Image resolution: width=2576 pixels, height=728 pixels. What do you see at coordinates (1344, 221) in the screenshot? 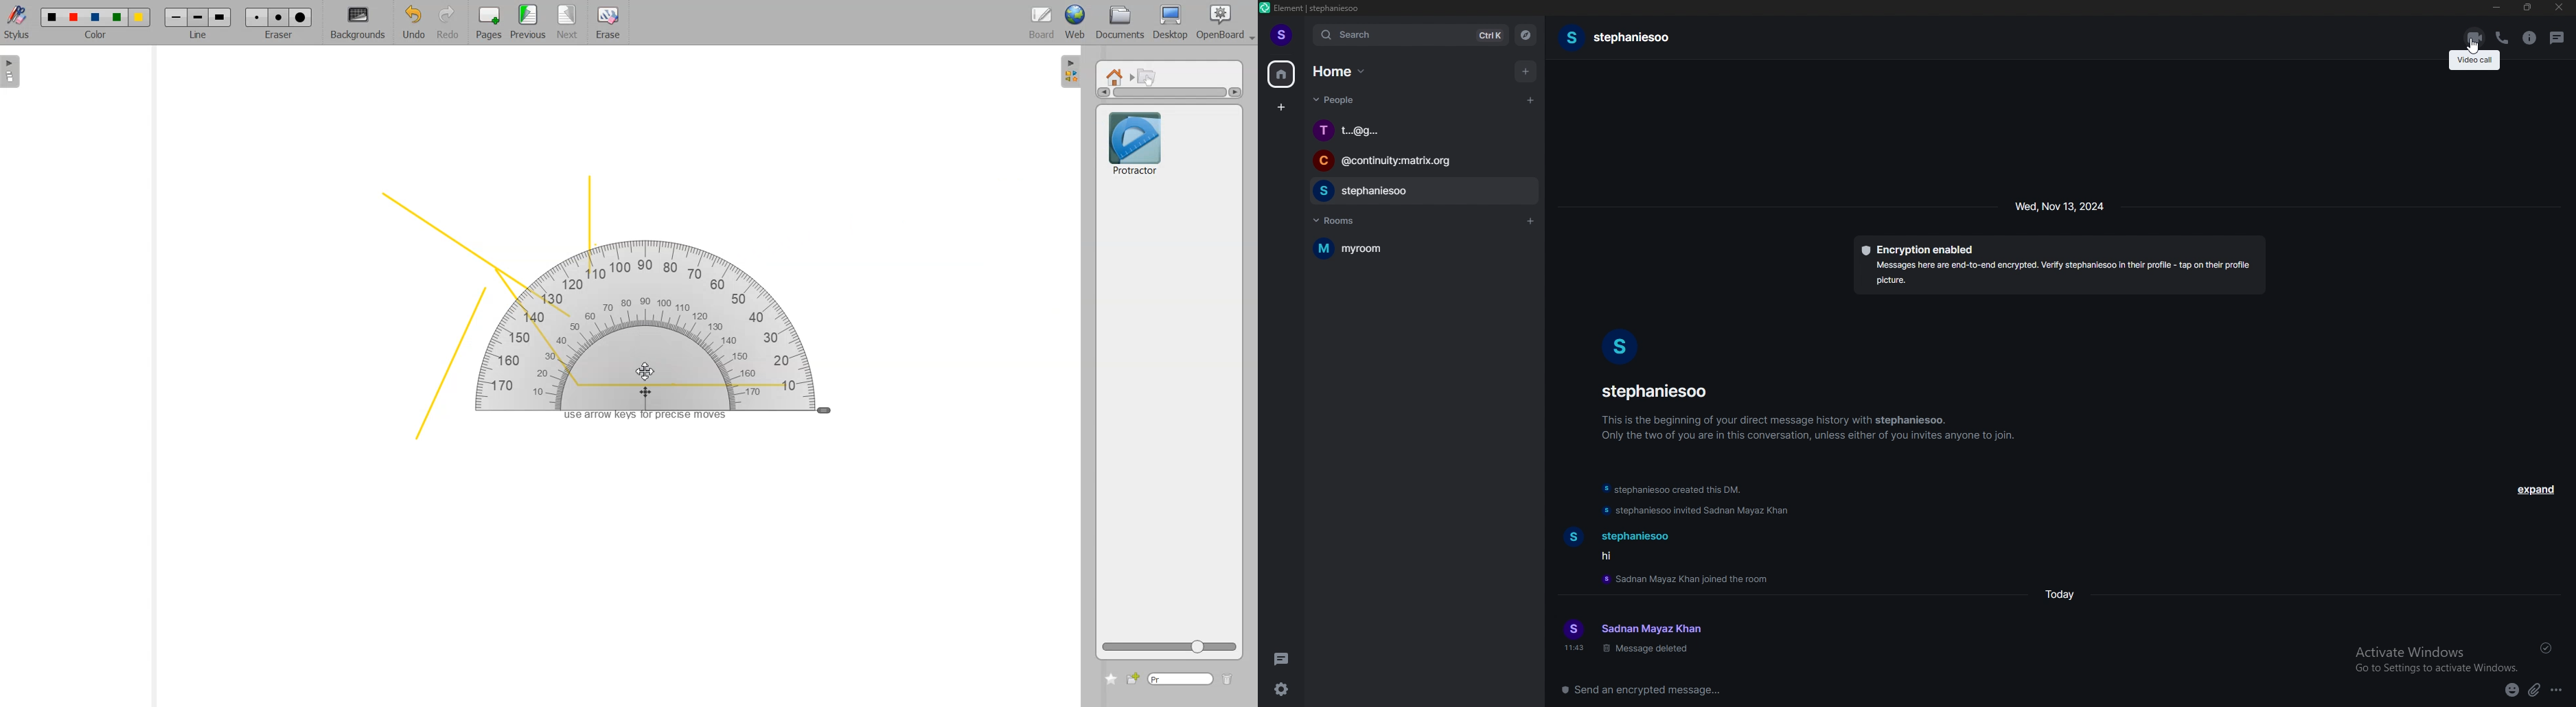
I see `rooms` at bounding box center [1344, 221].